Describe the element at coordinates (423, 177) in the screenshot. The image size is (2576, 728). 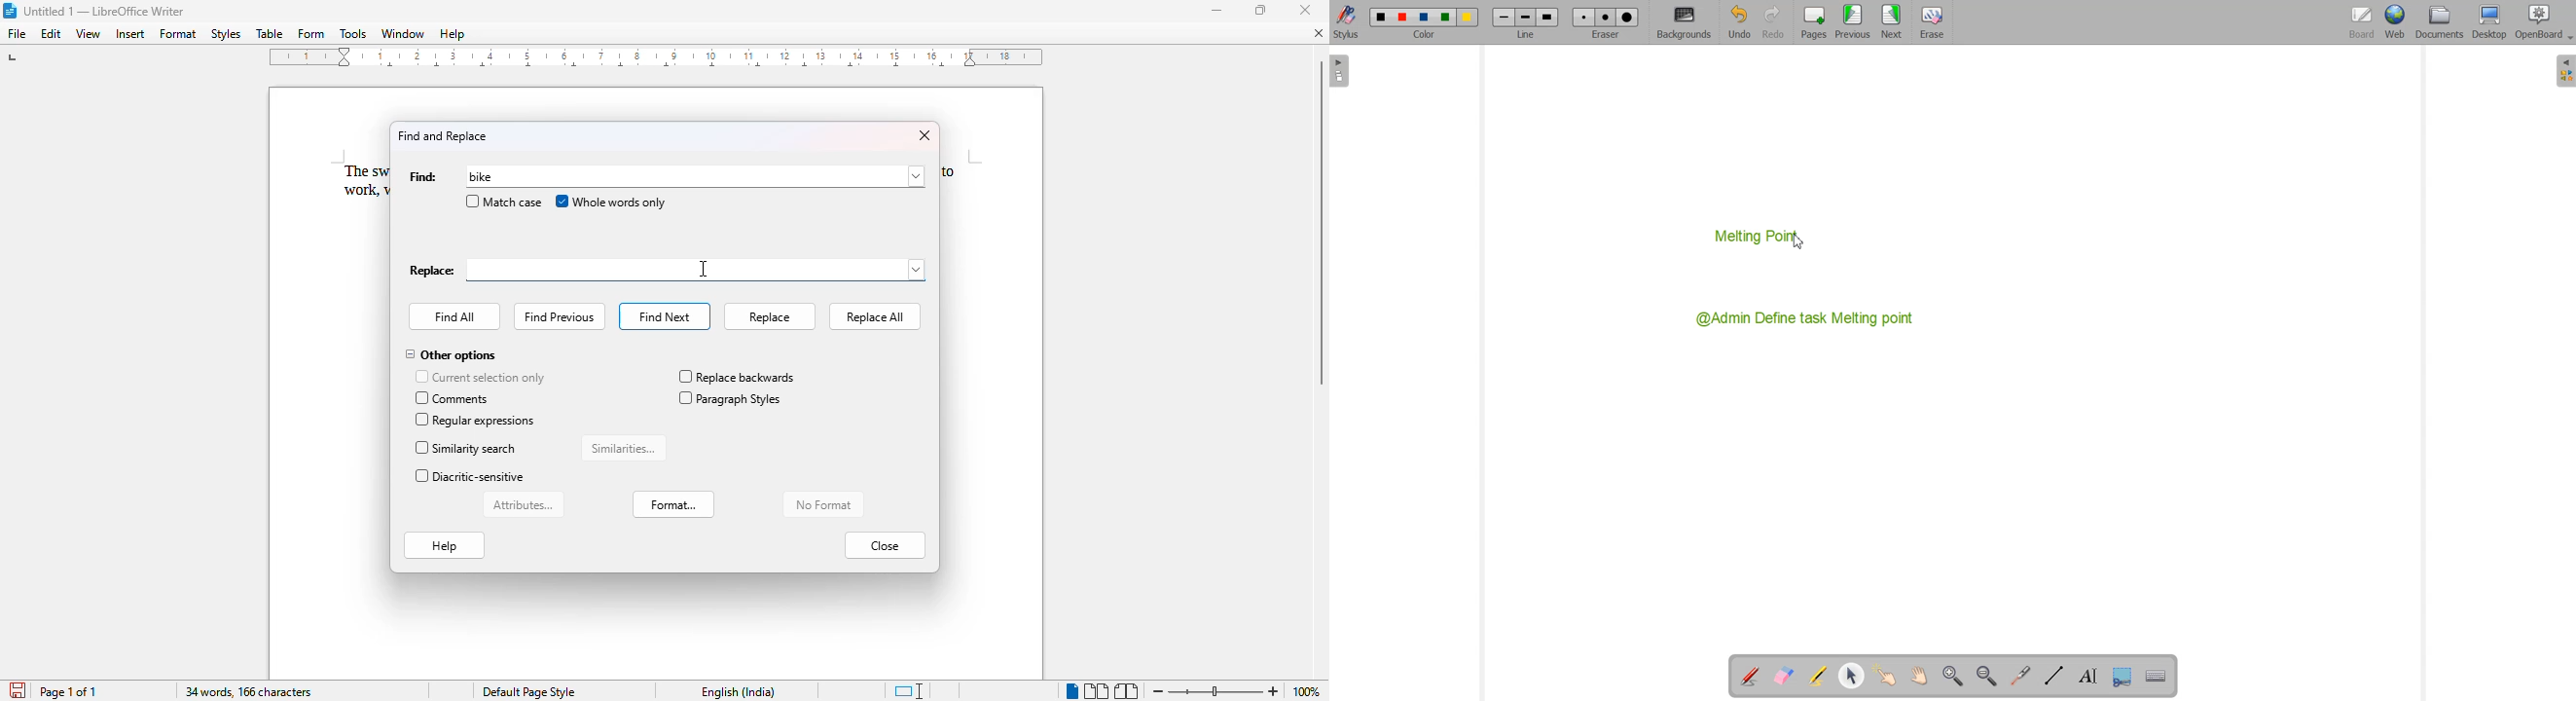
I see `find: ` at that location.